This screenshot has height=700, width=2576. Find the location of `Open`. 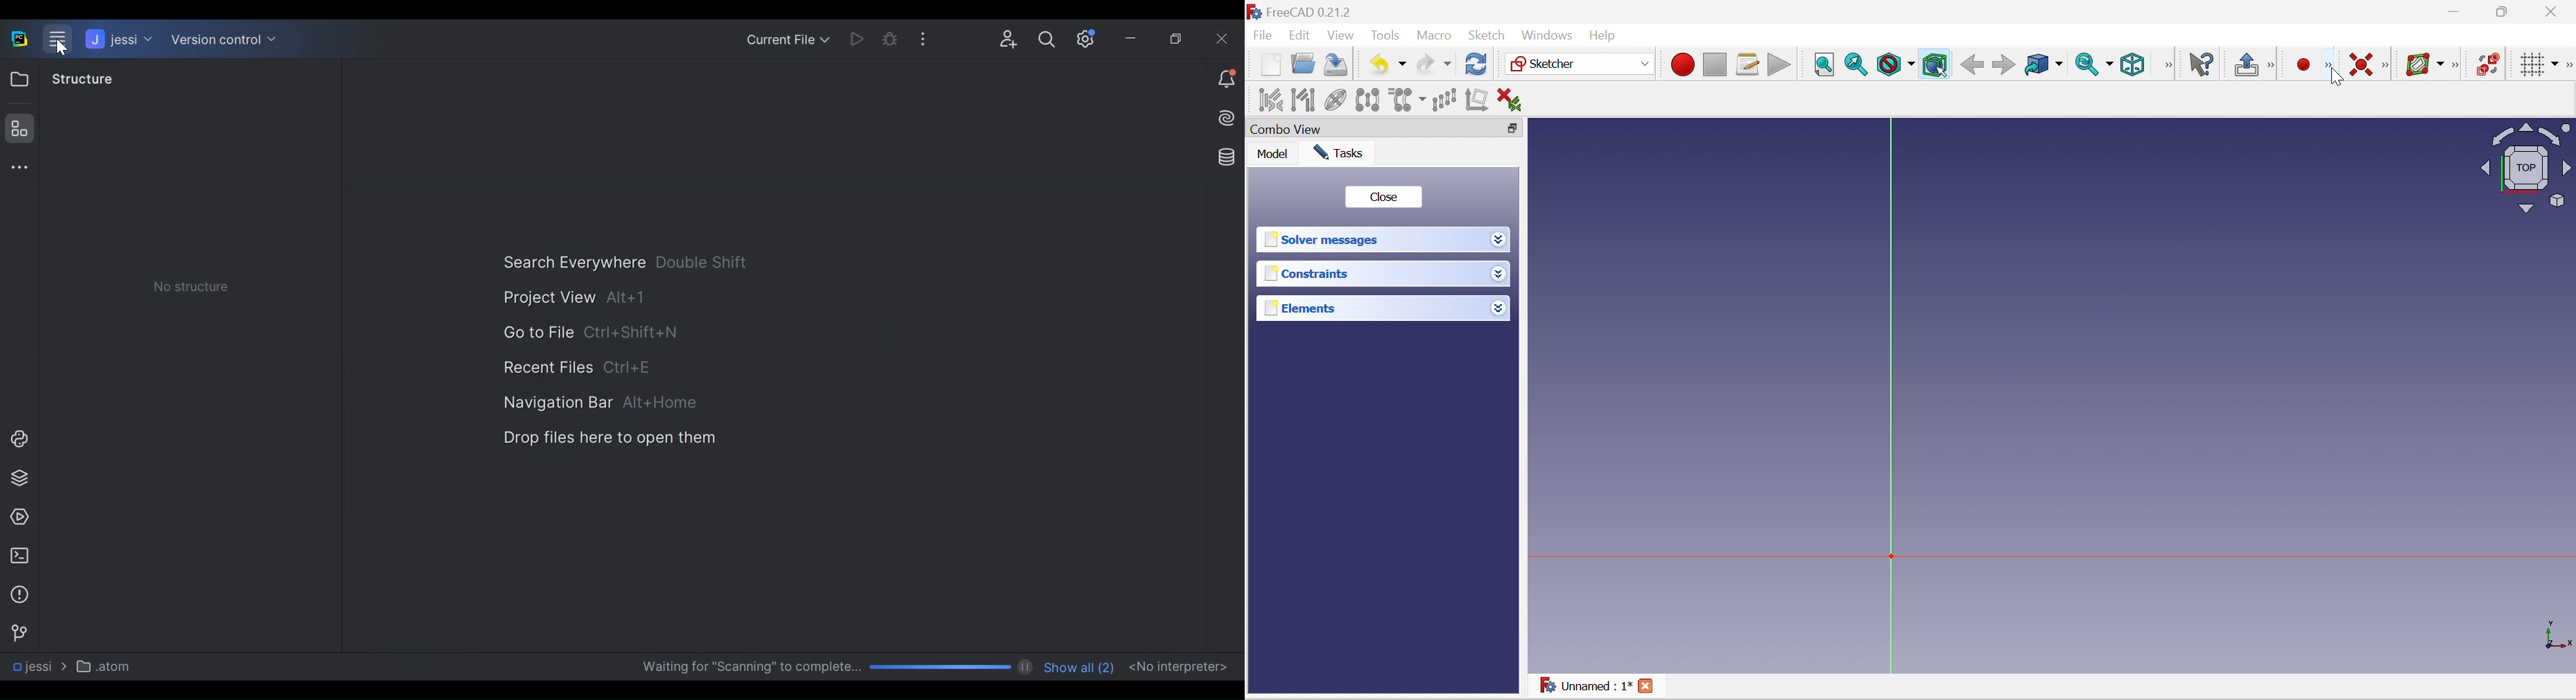

Open is located at coordinates (1304, 65).